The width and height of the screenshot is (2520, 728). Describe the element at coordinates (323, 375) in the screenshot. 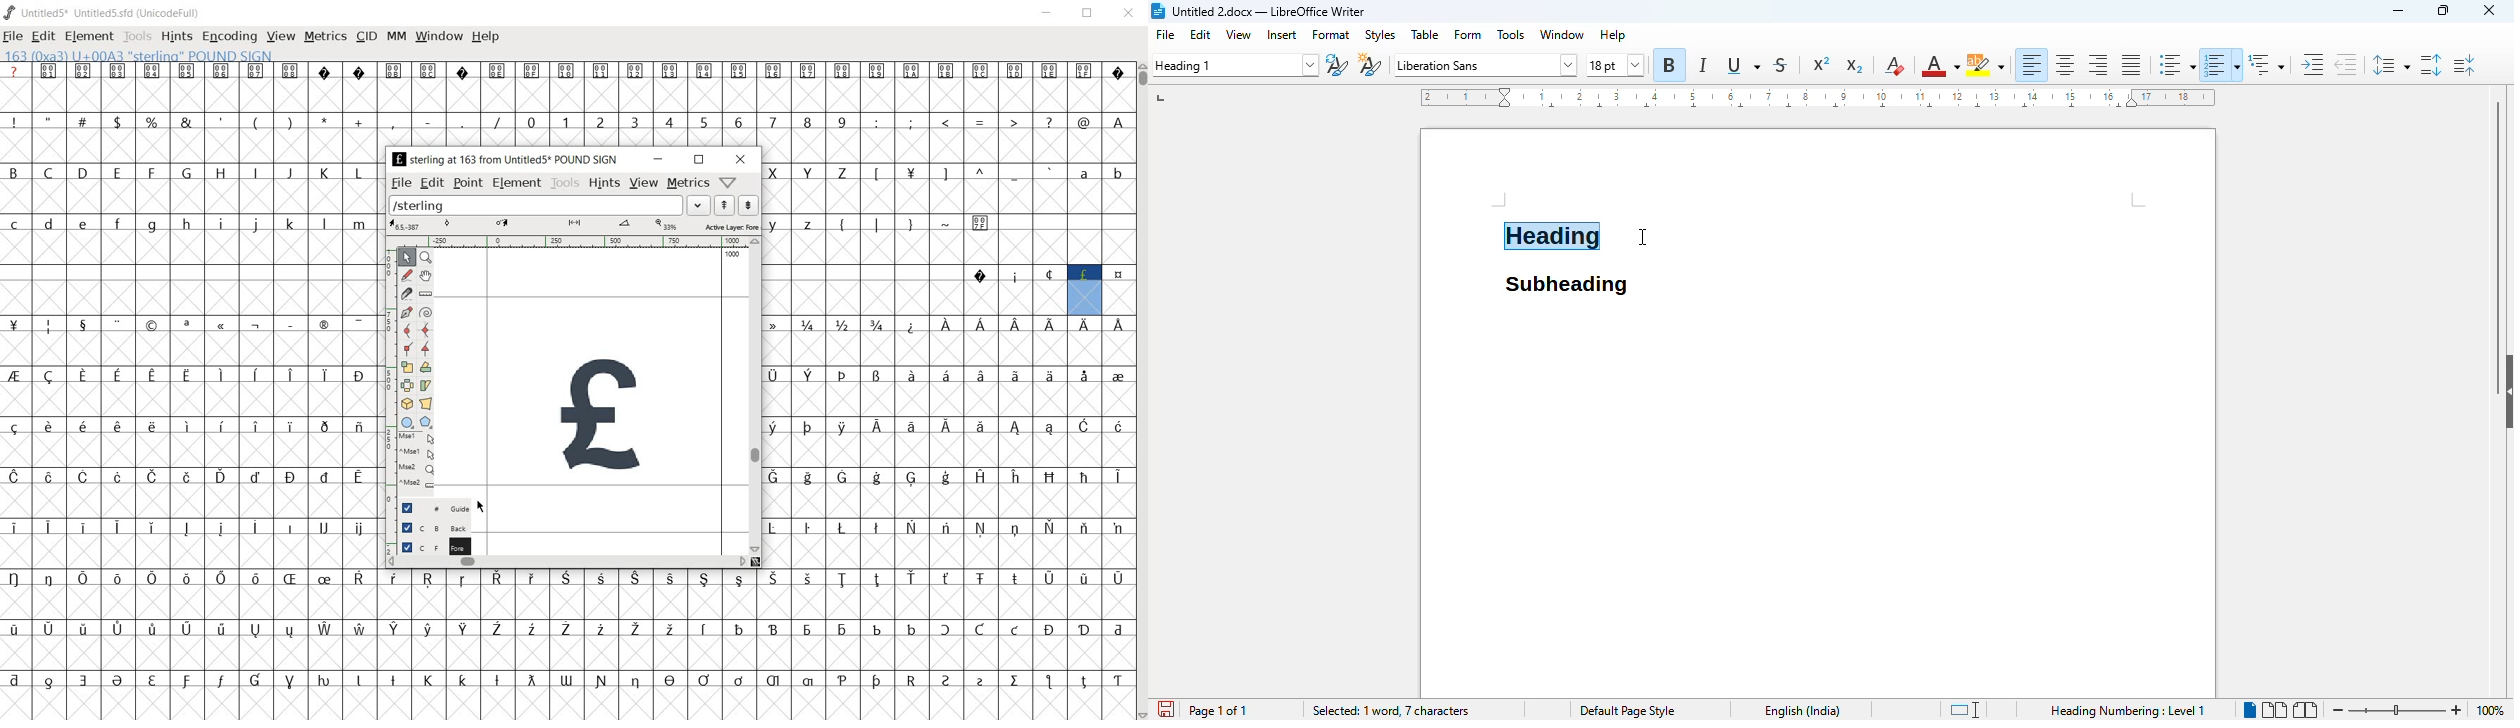

I see `Symbol` at that location.